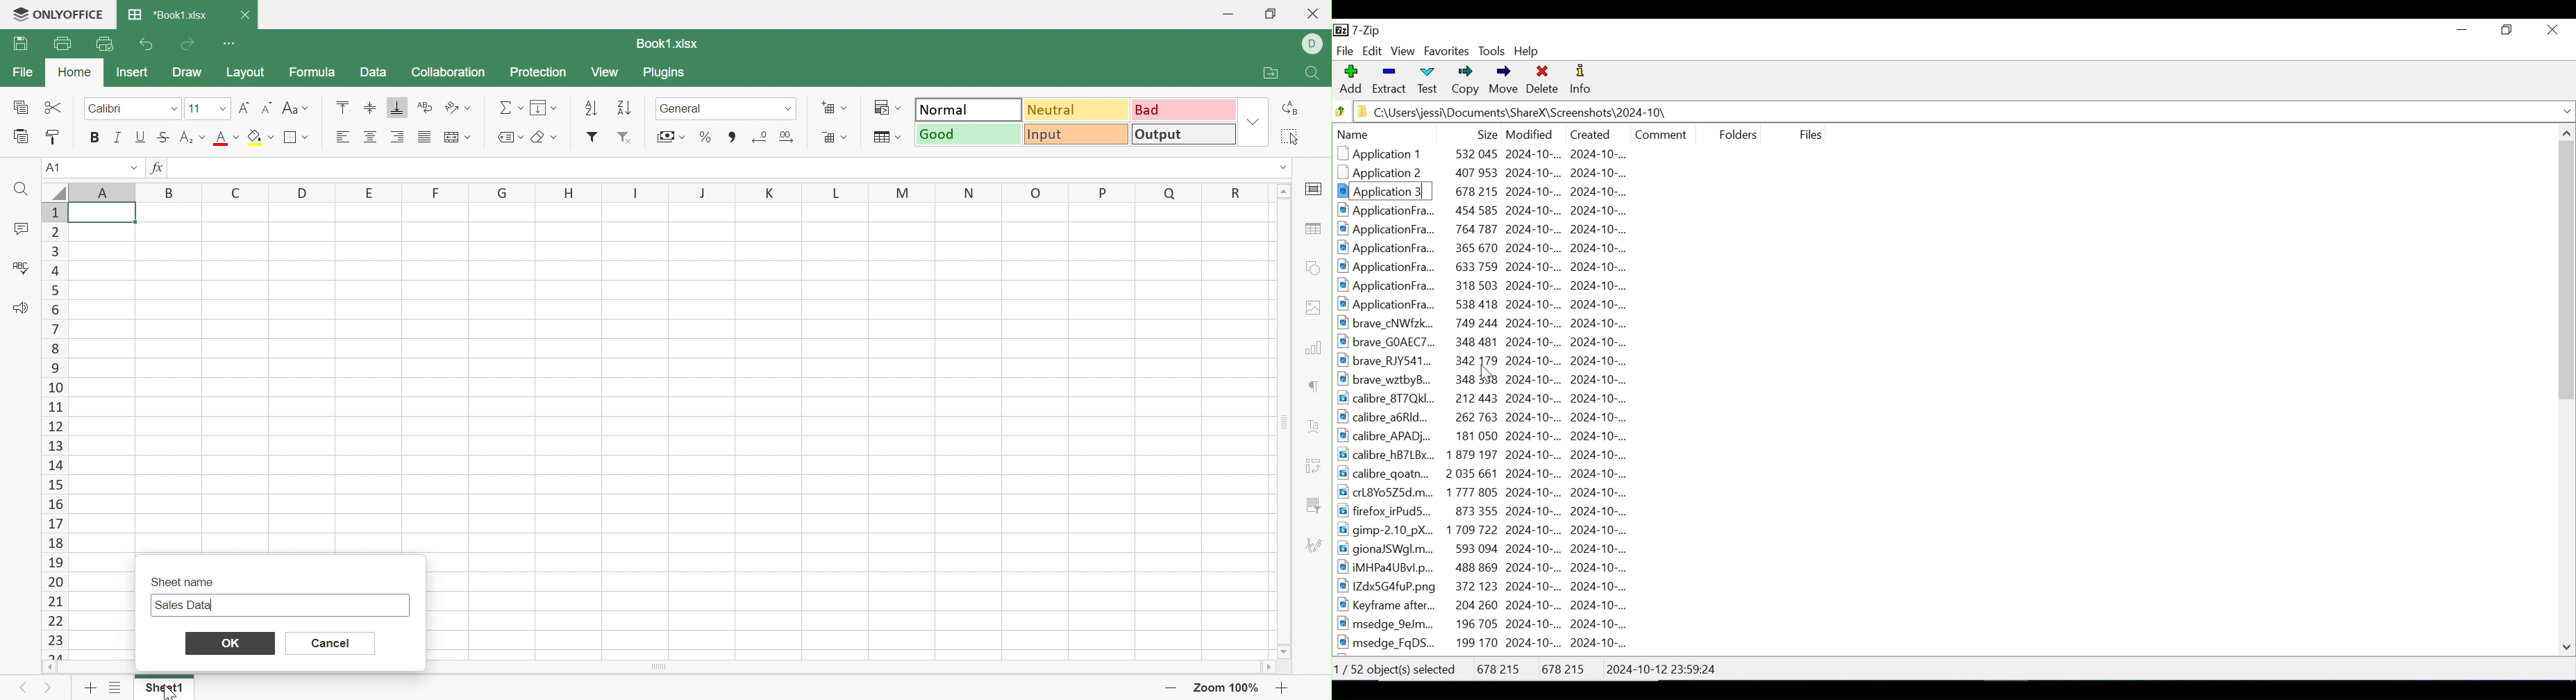 The width and height of the screenshot is (2576, 700). Describe the element at coordinates (888, 135) in the screenshot. I see `Format as table template` at that location.